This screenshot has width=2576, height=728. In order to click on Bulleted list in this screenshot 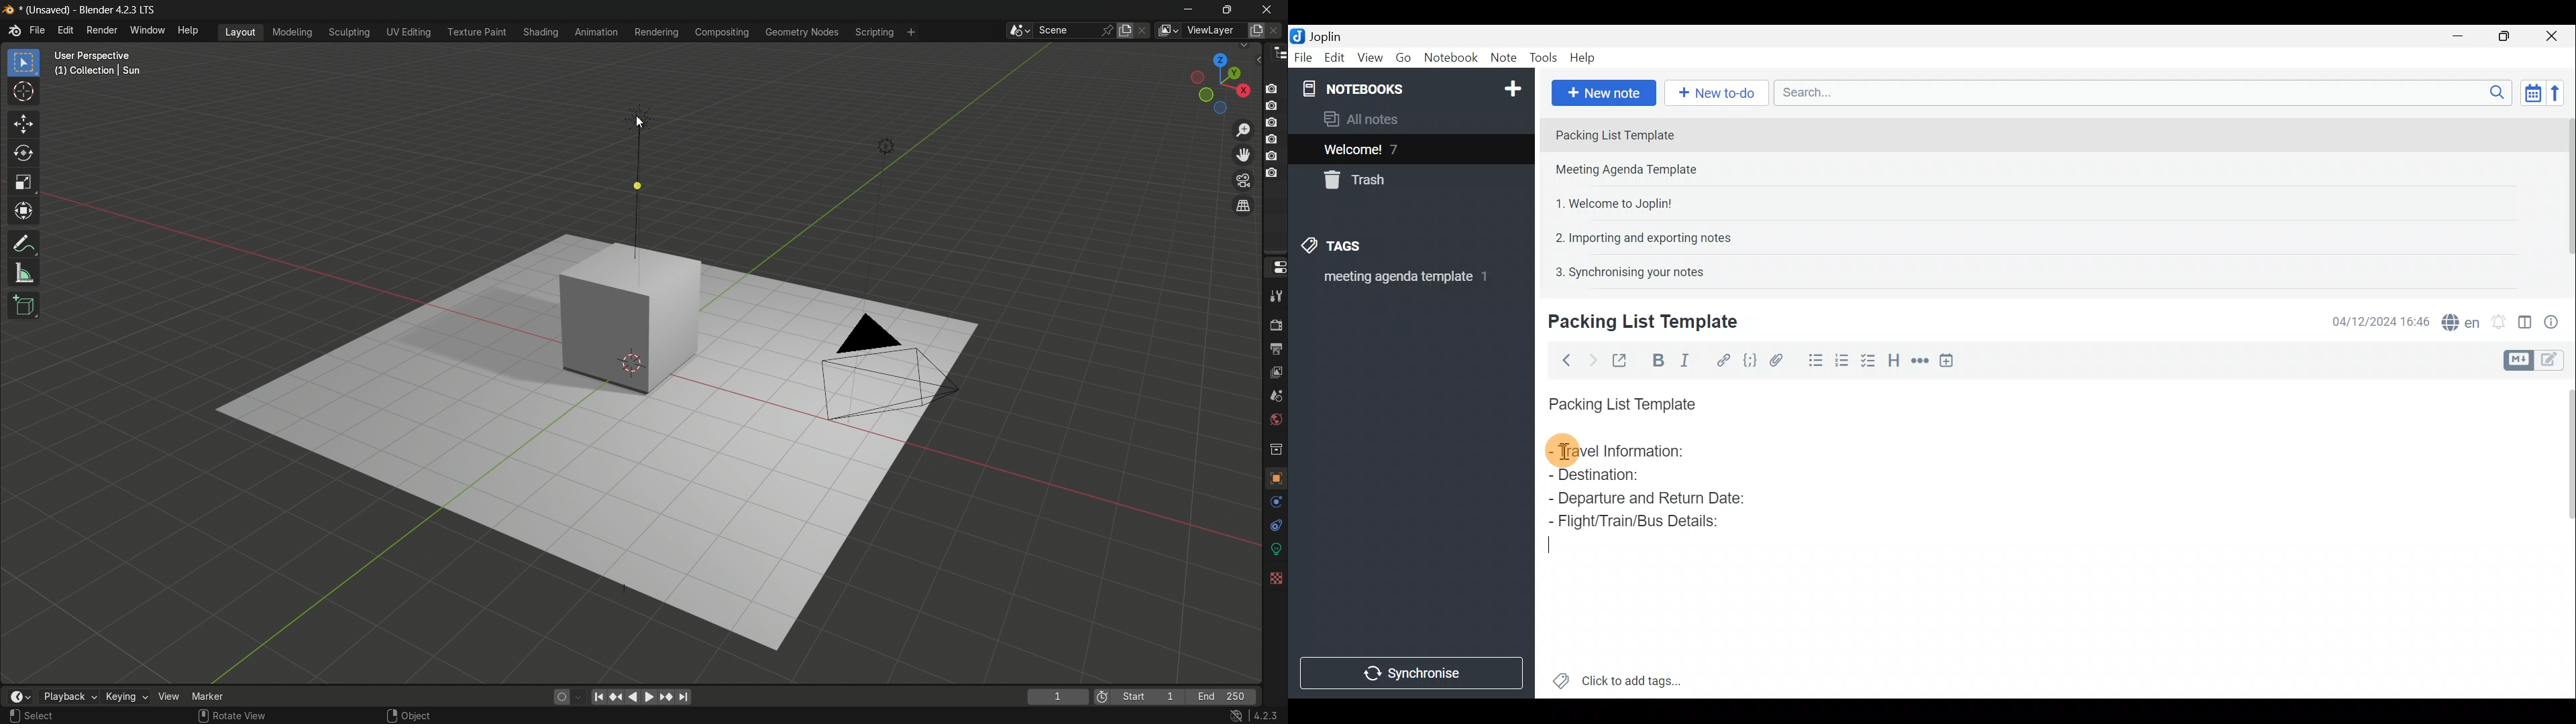, I will do `click(1813, 363)`.